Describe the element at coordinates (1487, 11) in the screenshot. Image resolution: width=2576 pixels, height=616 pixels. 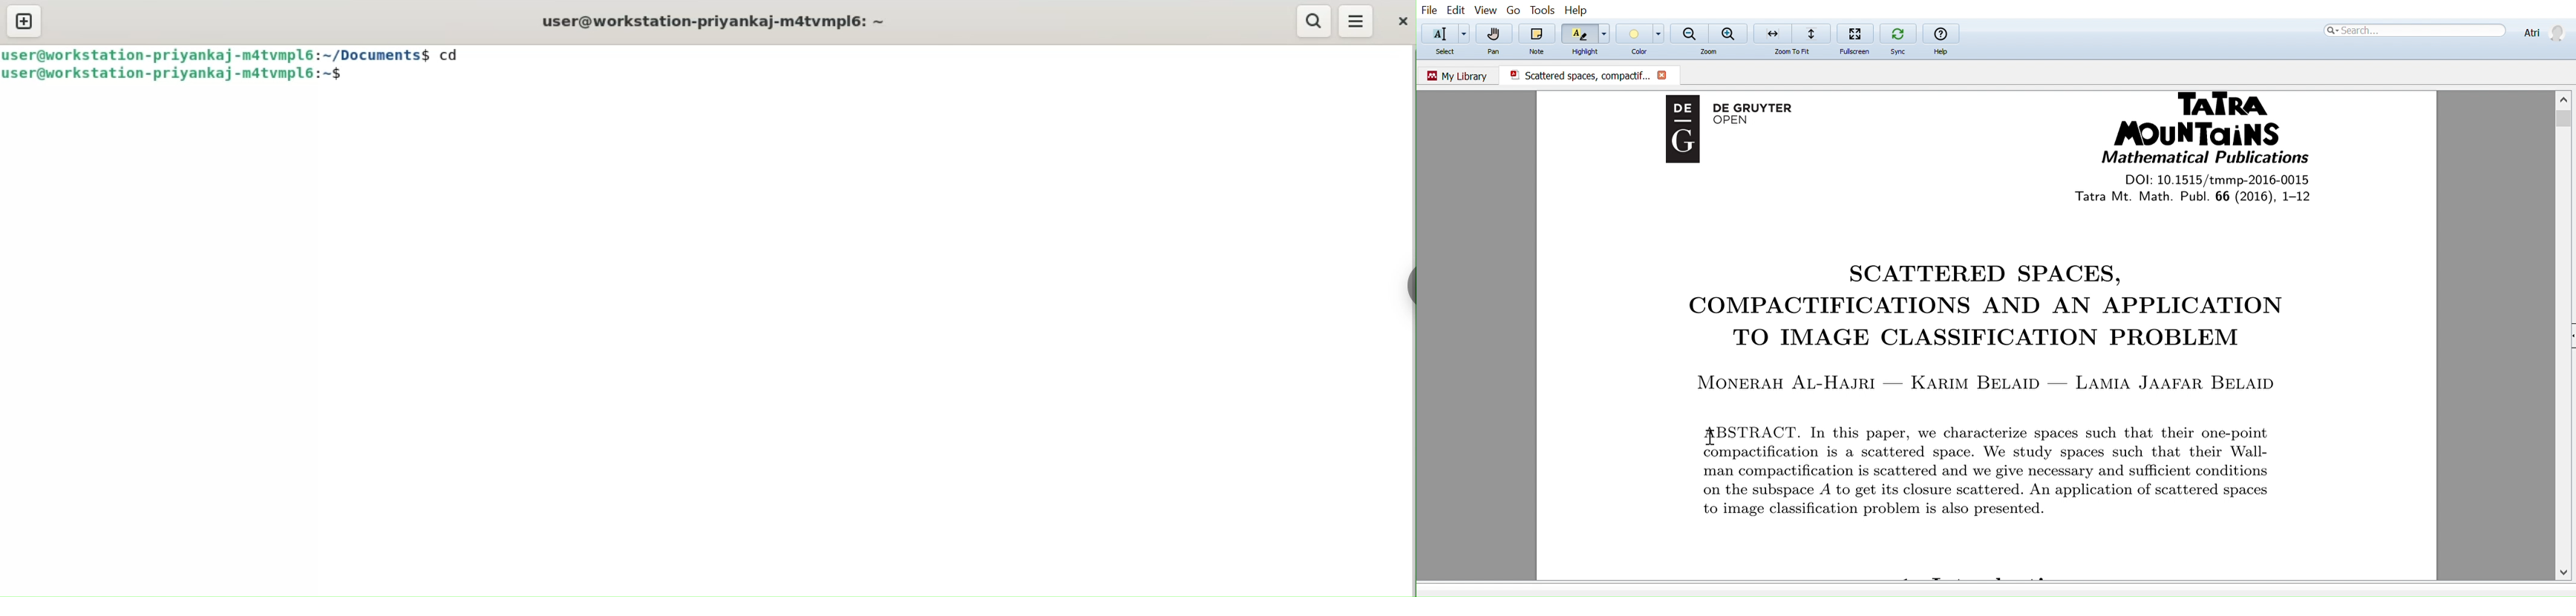
I see `View` at that location.